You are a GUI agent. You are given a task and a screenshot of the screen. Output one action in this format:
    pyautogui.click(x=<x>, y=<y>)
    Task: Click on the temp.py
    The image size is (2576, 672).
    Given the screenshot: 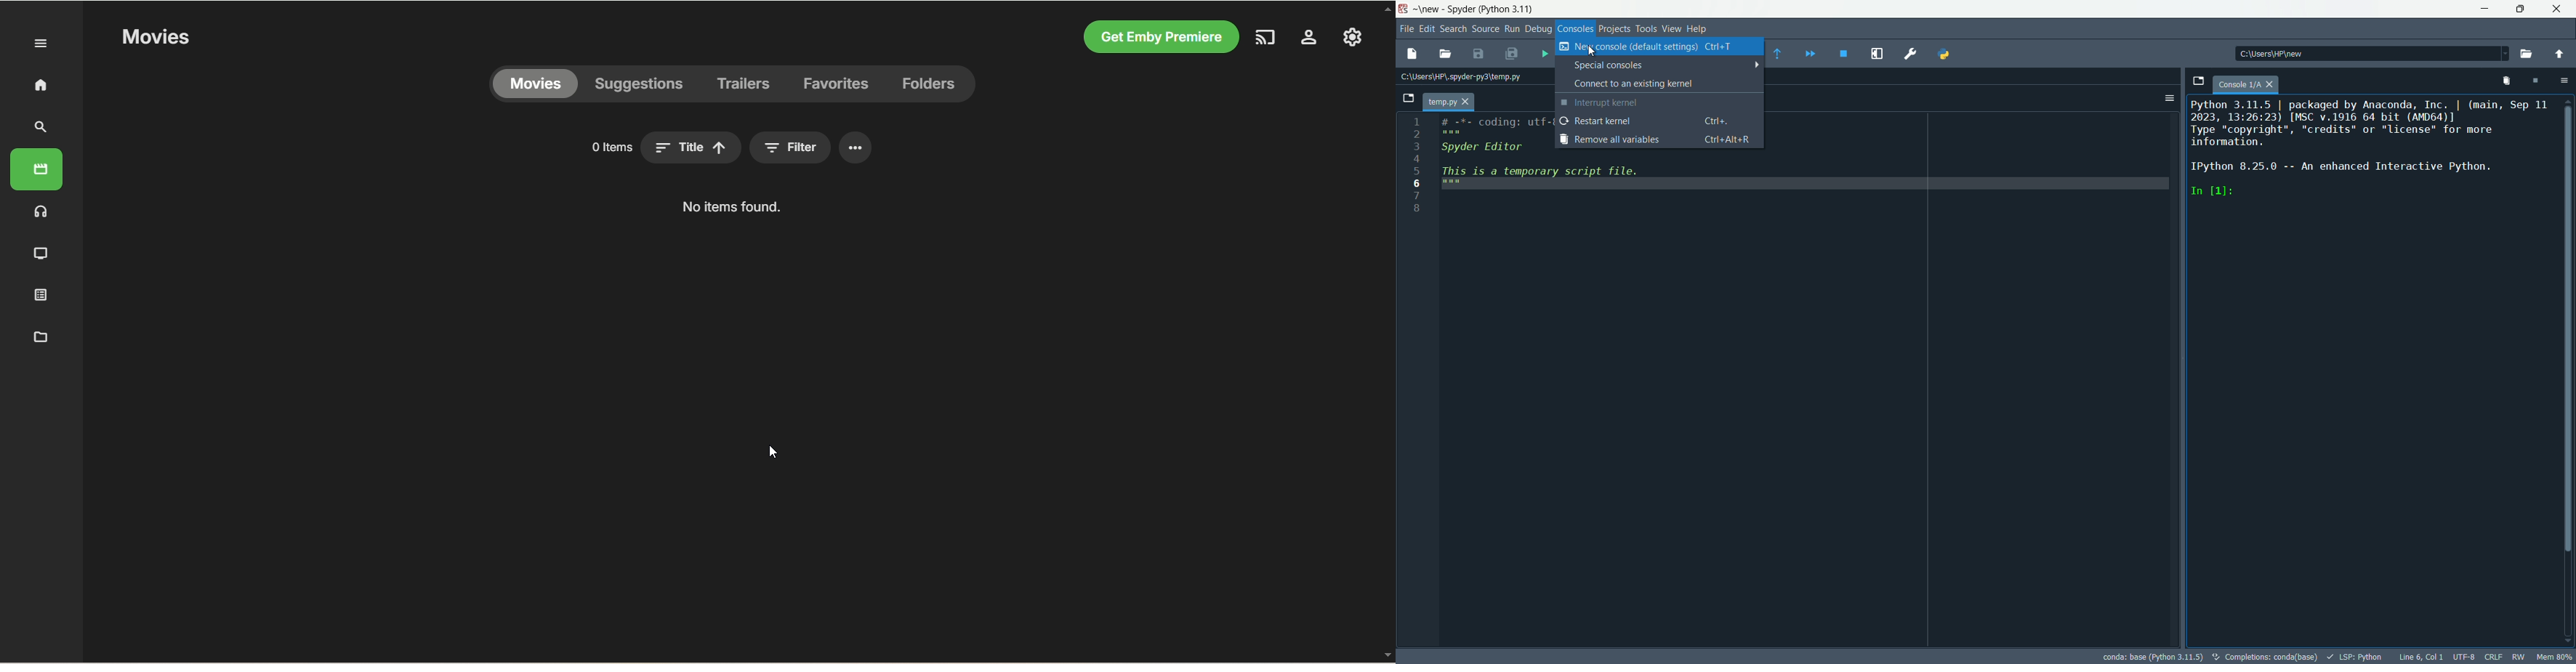 What is the action you would take?
    pyautogui.click(x=1439, y=103)
    